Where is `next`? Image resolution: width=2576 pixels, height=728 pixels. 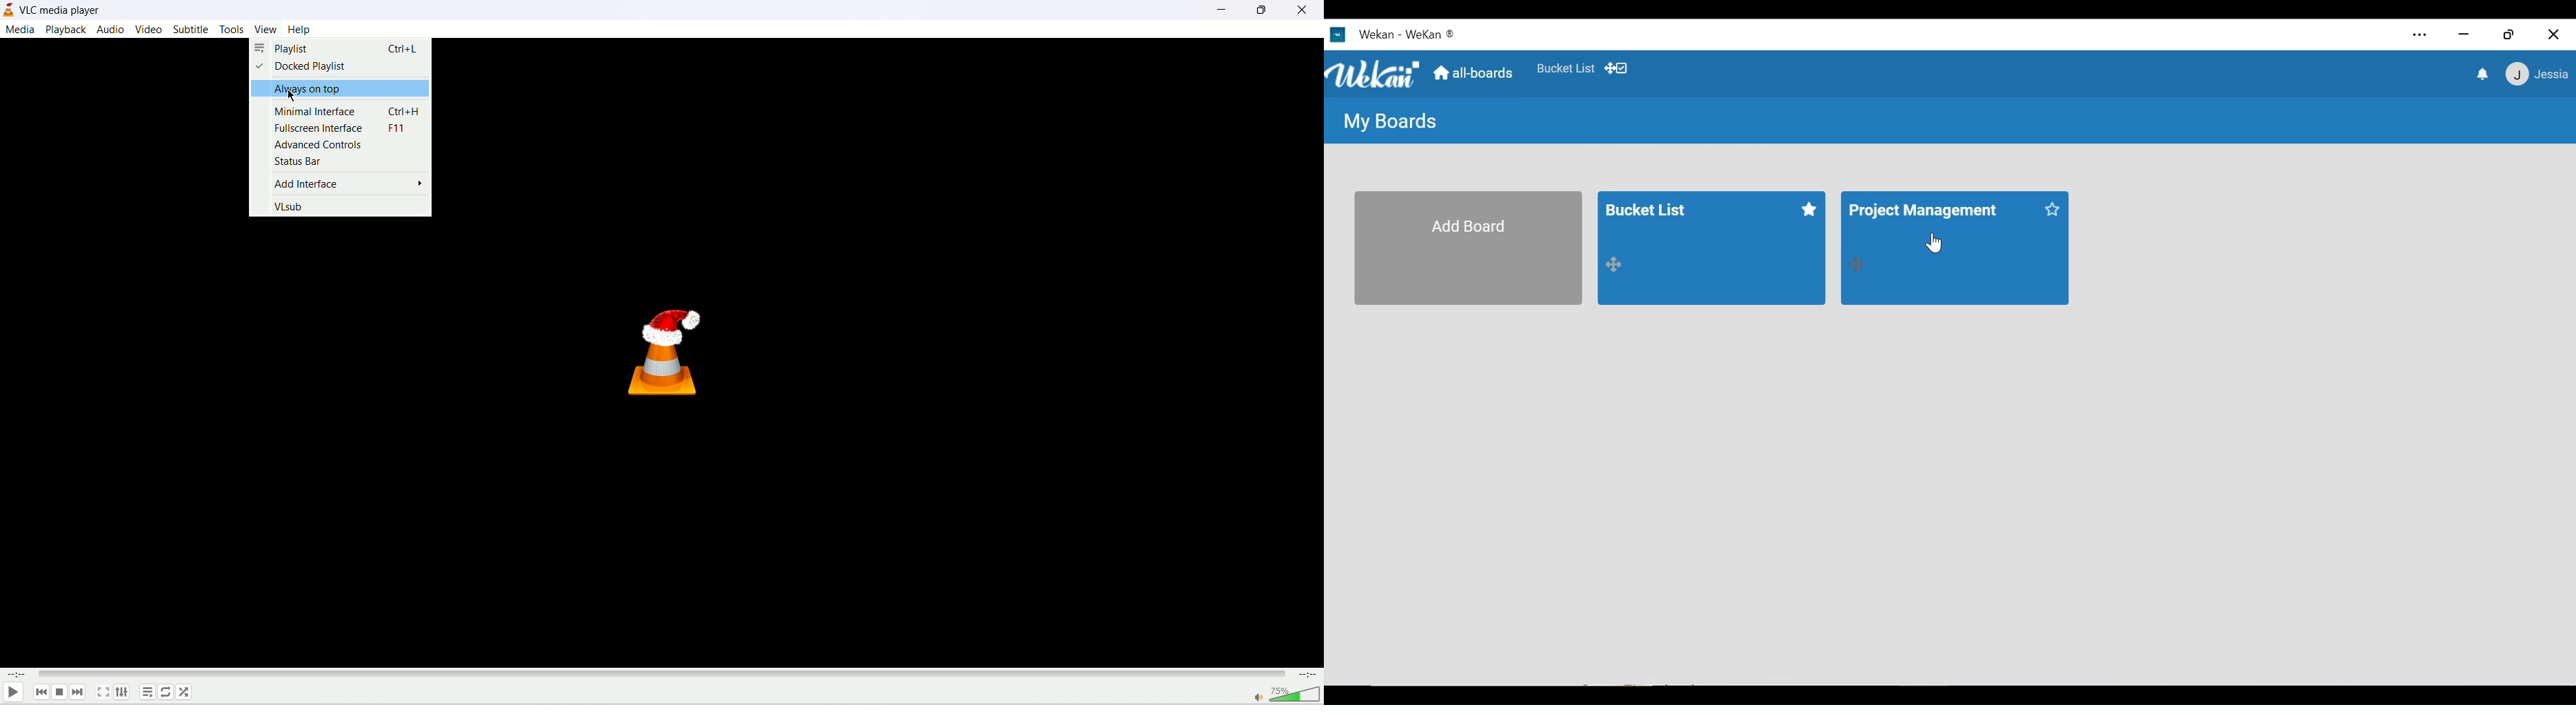
next is located at coordinates (79, 692).